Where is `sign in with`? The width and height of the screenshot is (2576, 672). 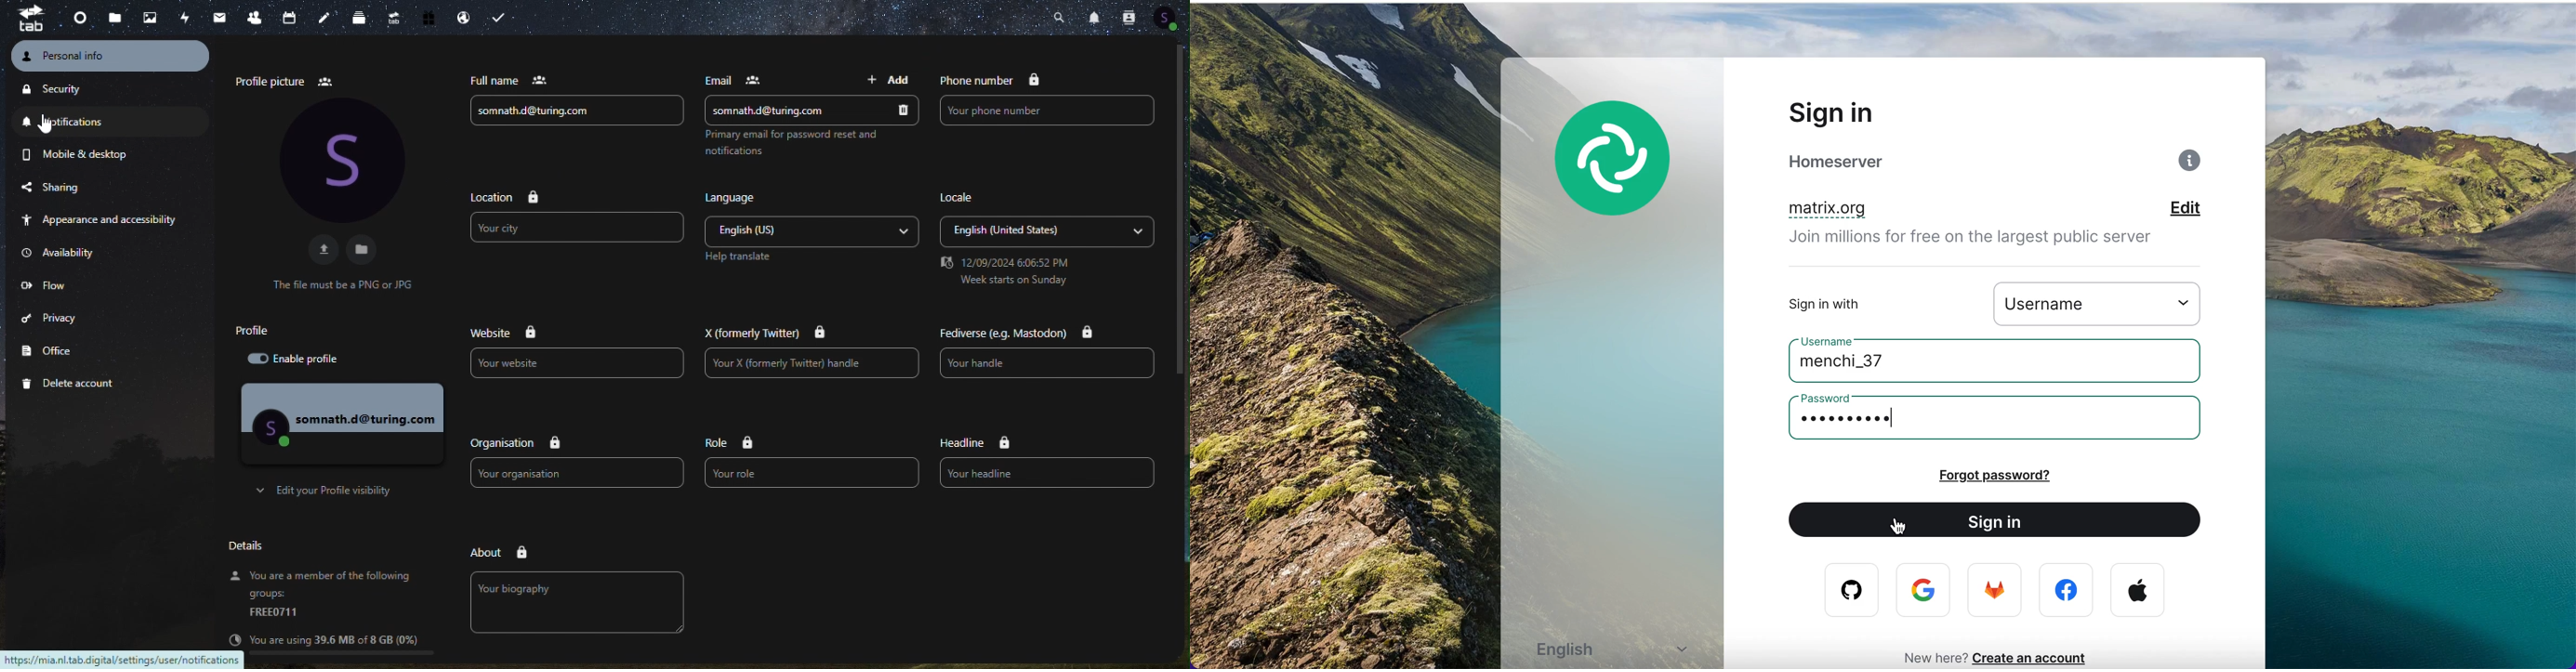 sign in with is located at coordinates (1858, 304).